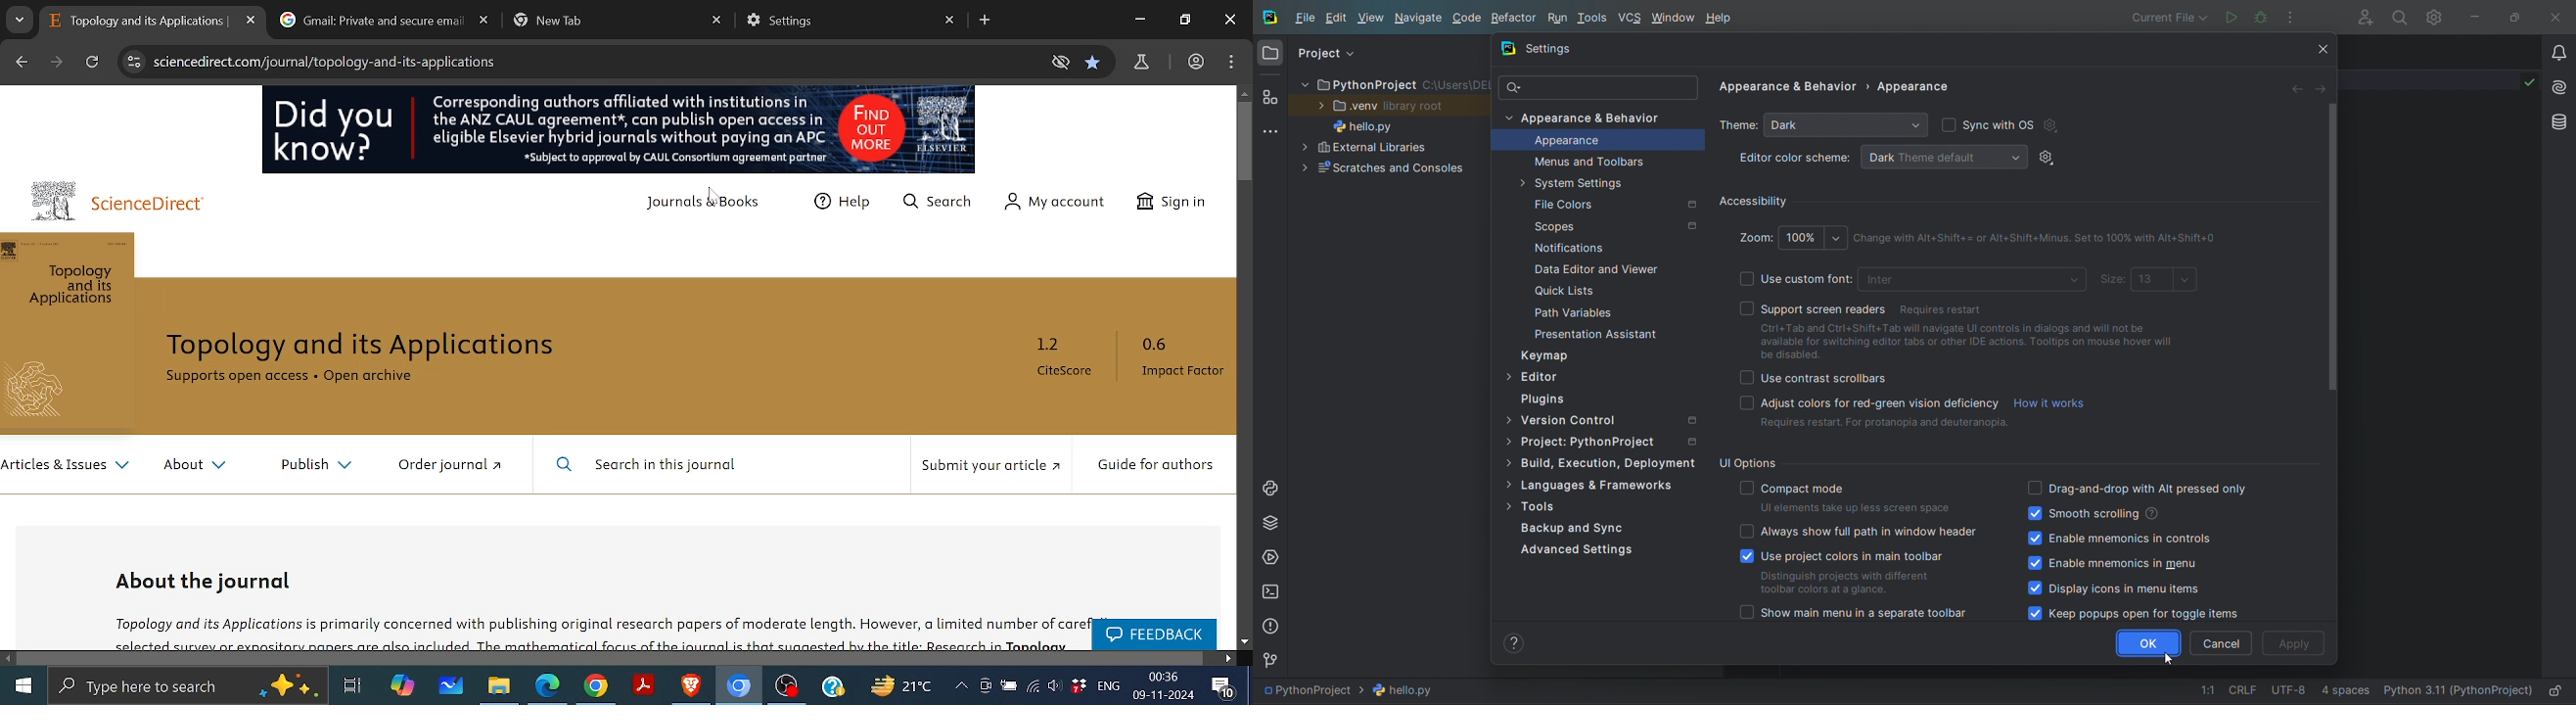 This screenshot has height=728, width=2576. Describe the element at coordinates (1155, 634) in the screenshot. I see `feedback` at that location.